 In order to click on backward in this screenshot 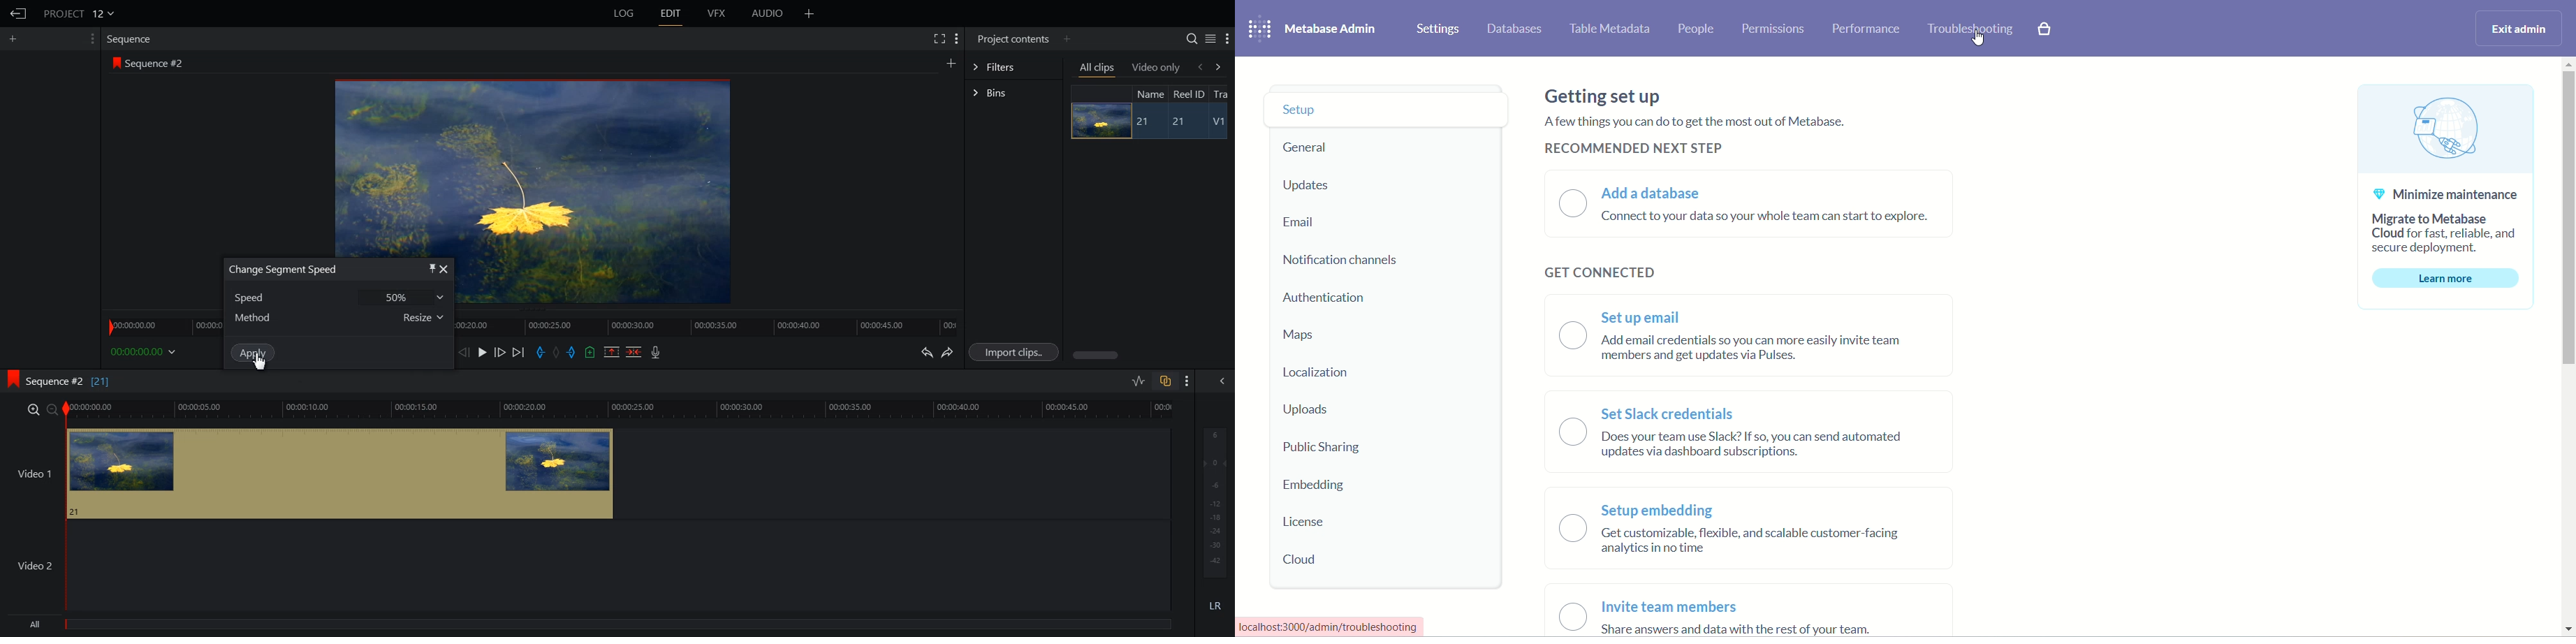, I will do `click(1199, 66)`.